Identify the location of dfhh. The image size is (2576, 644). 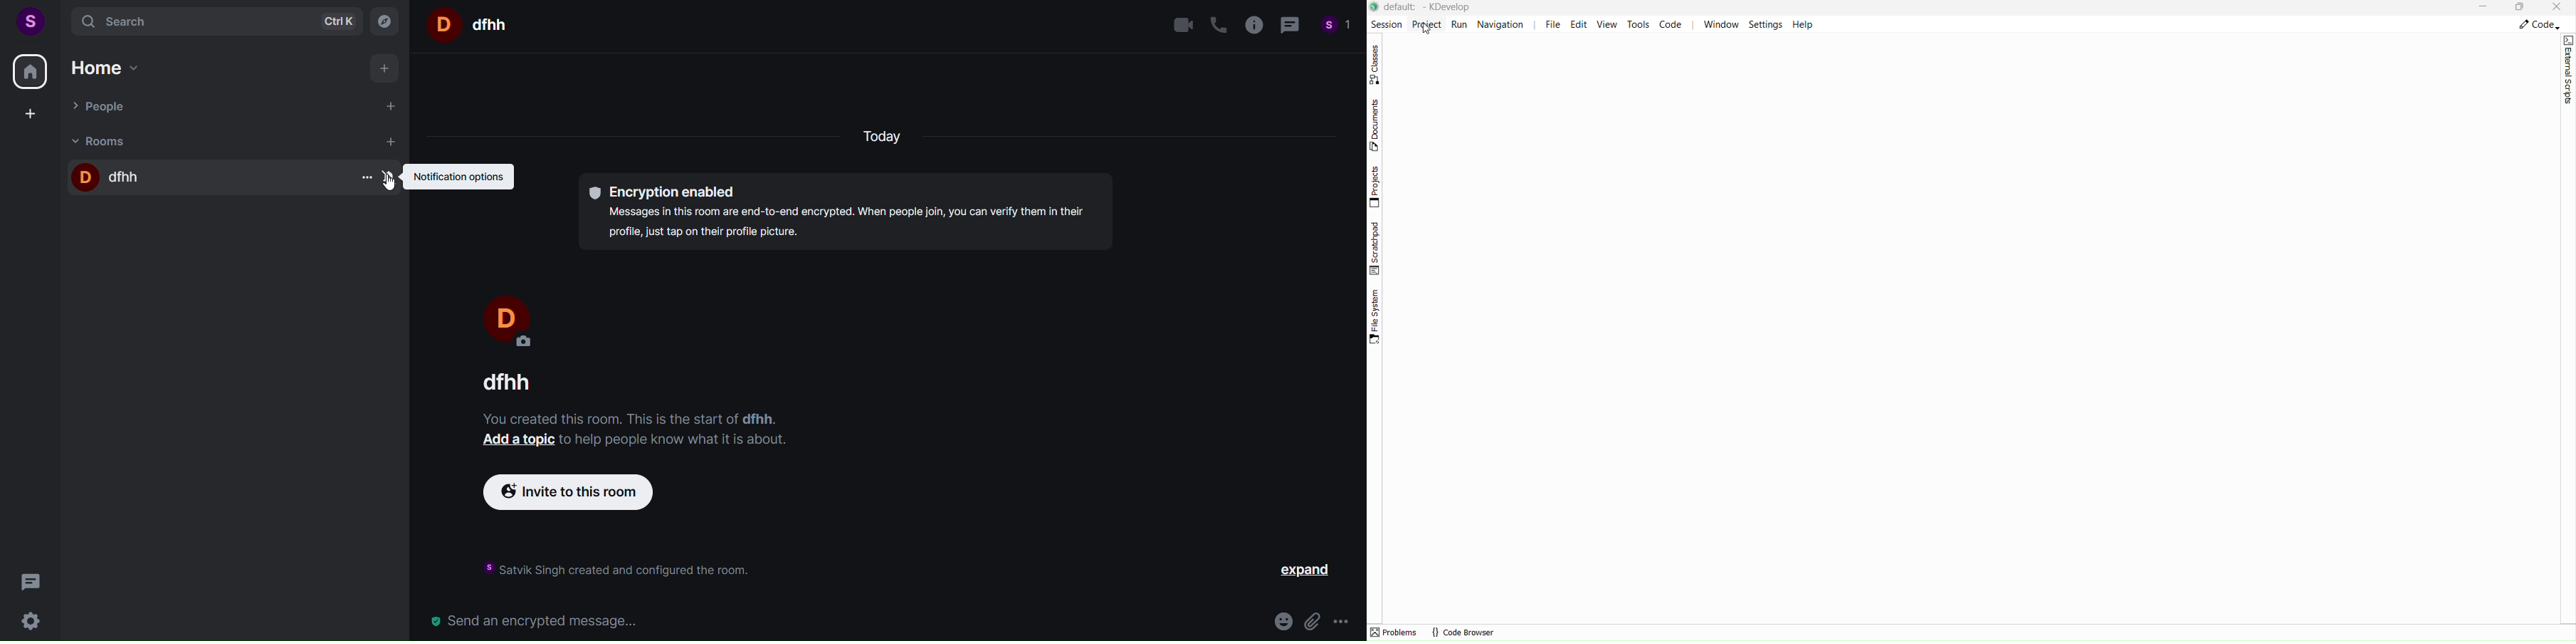
(516, 382).